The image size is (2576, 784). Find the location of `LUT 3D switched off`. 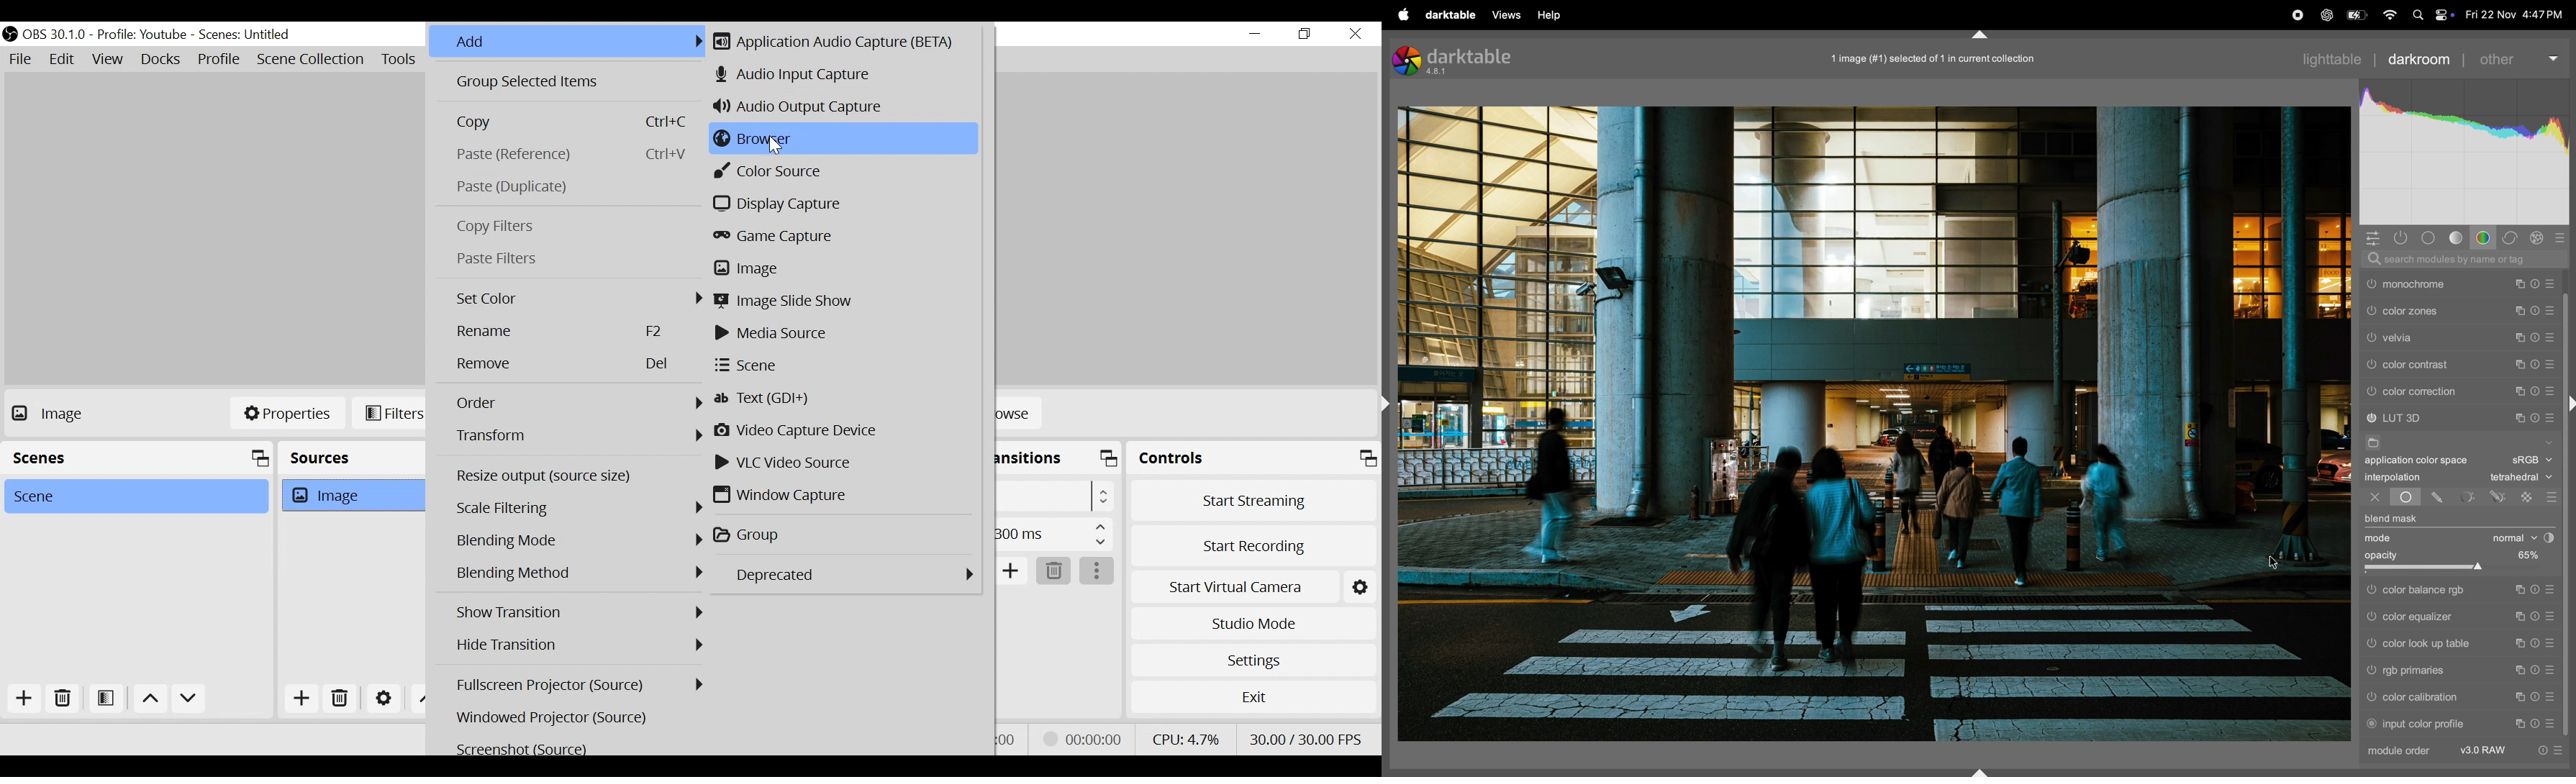

LUT 3D switched off is located at coordinates (2372, 418).